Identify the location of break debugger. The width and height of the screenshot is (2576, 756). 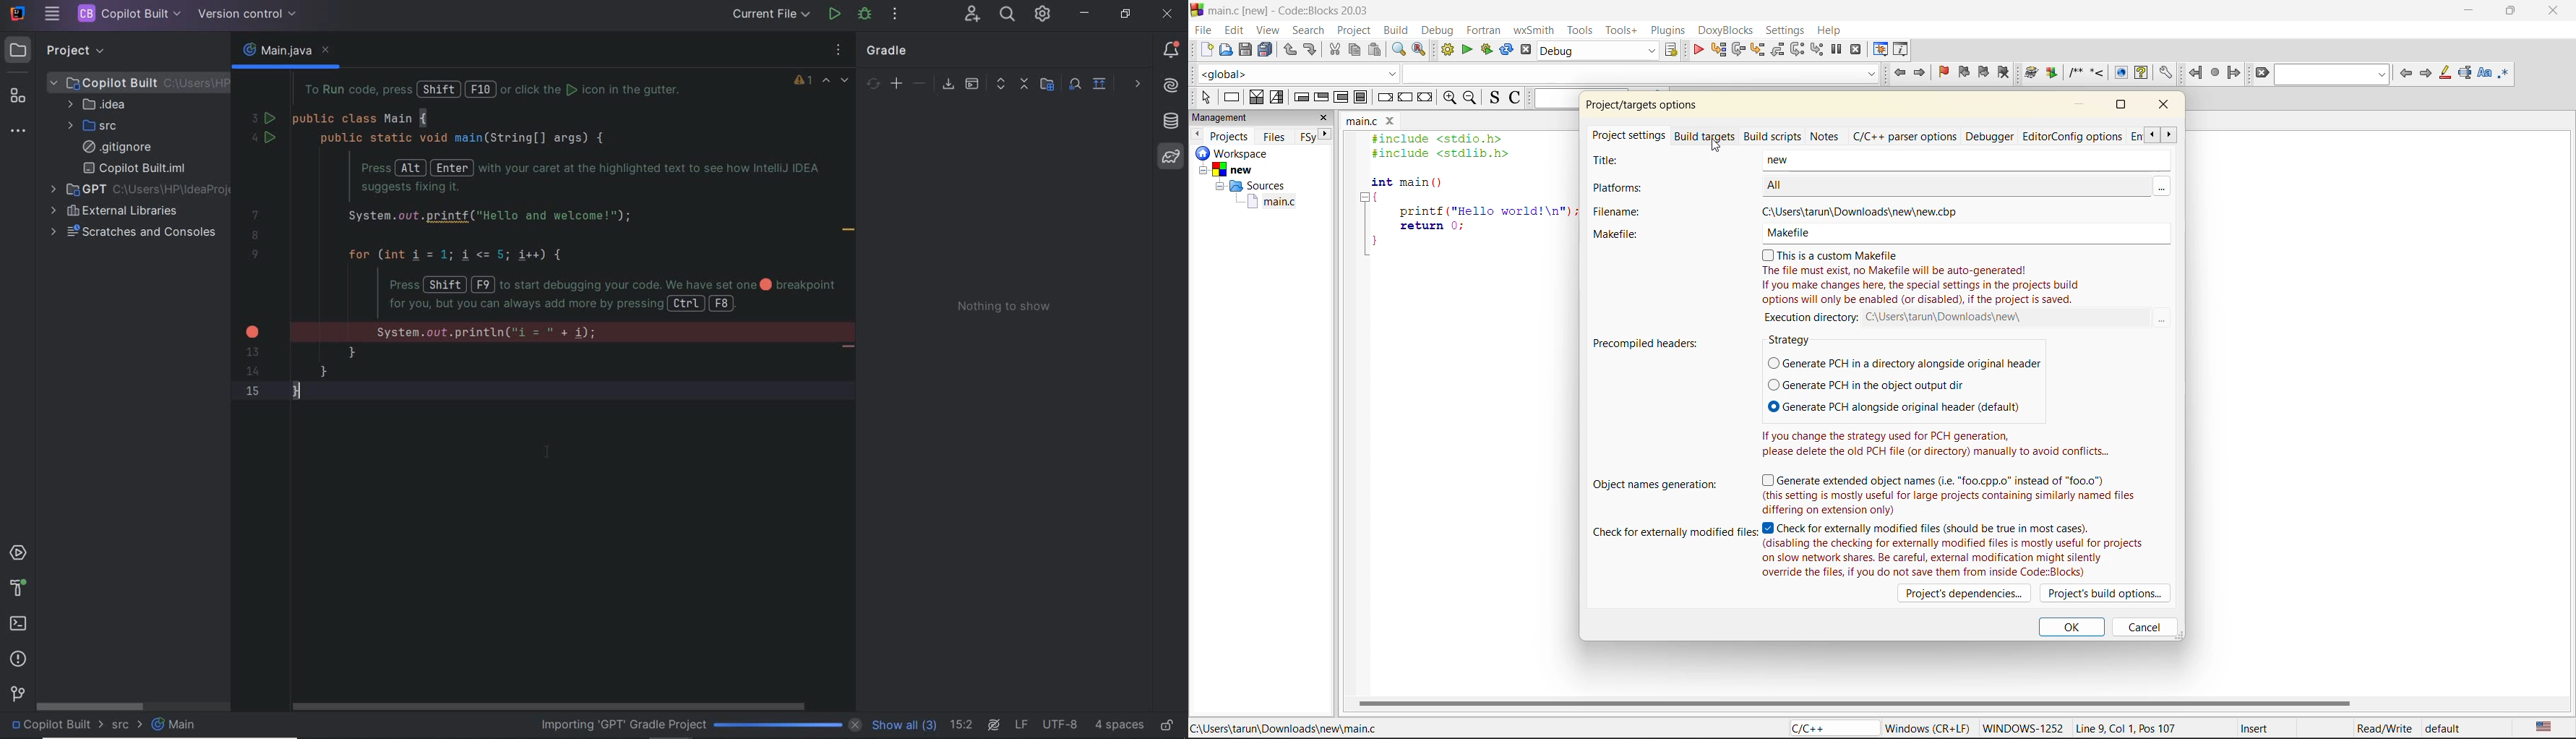
(1837, 49).